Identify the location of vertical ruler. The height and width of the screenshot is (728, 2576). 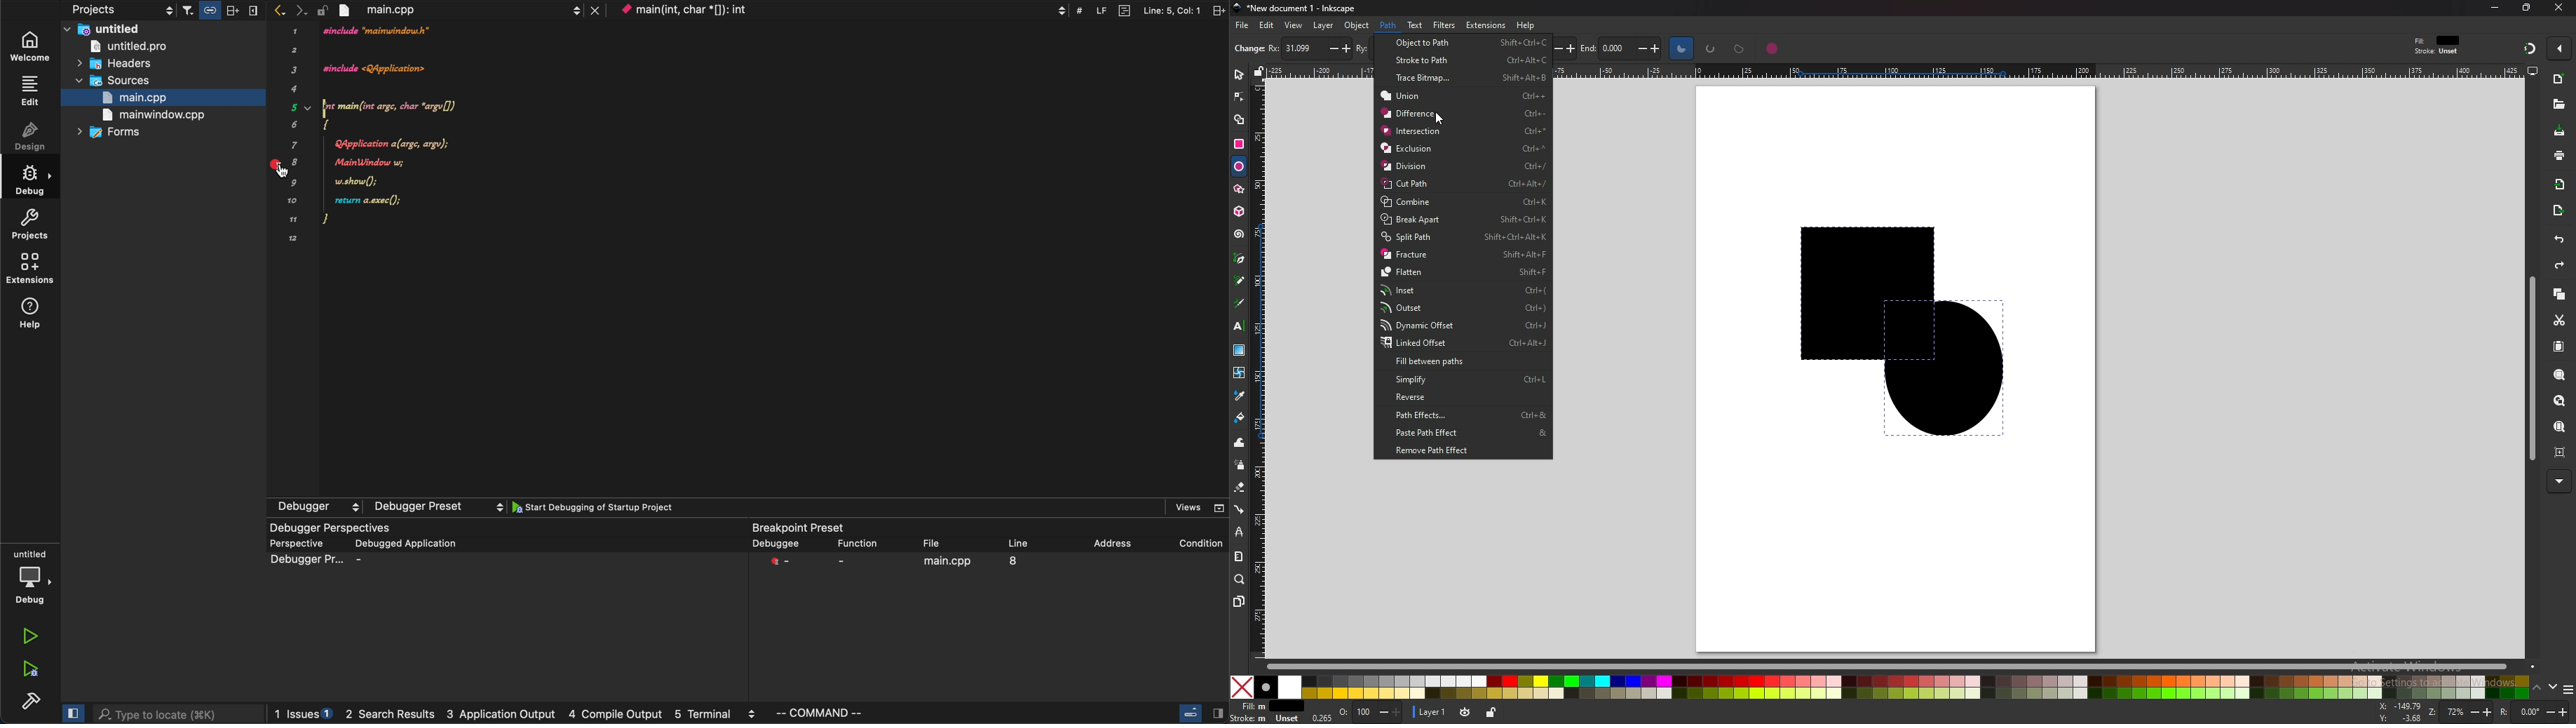
(1261, 368).